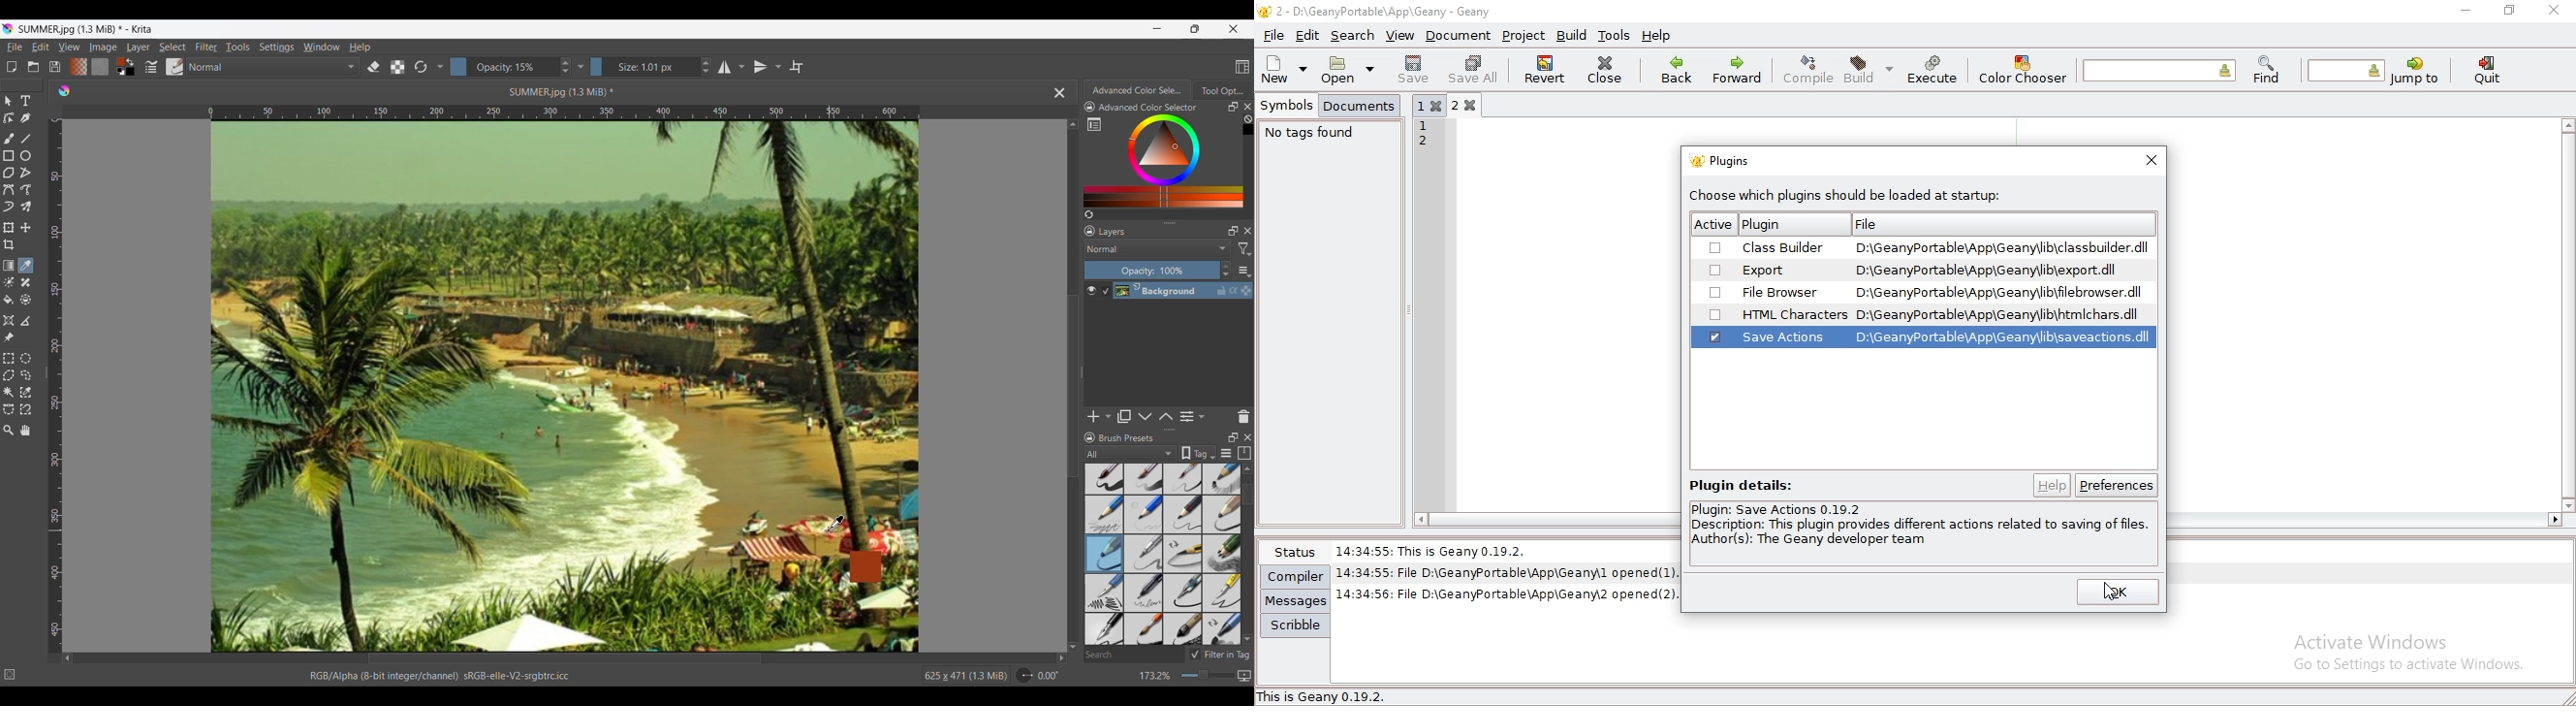 This screenshot has width=2576, height=728. What do you see at coordinates (25, 101) in the screenshot?
I see `Text tool` at bounding box center [25, 101].